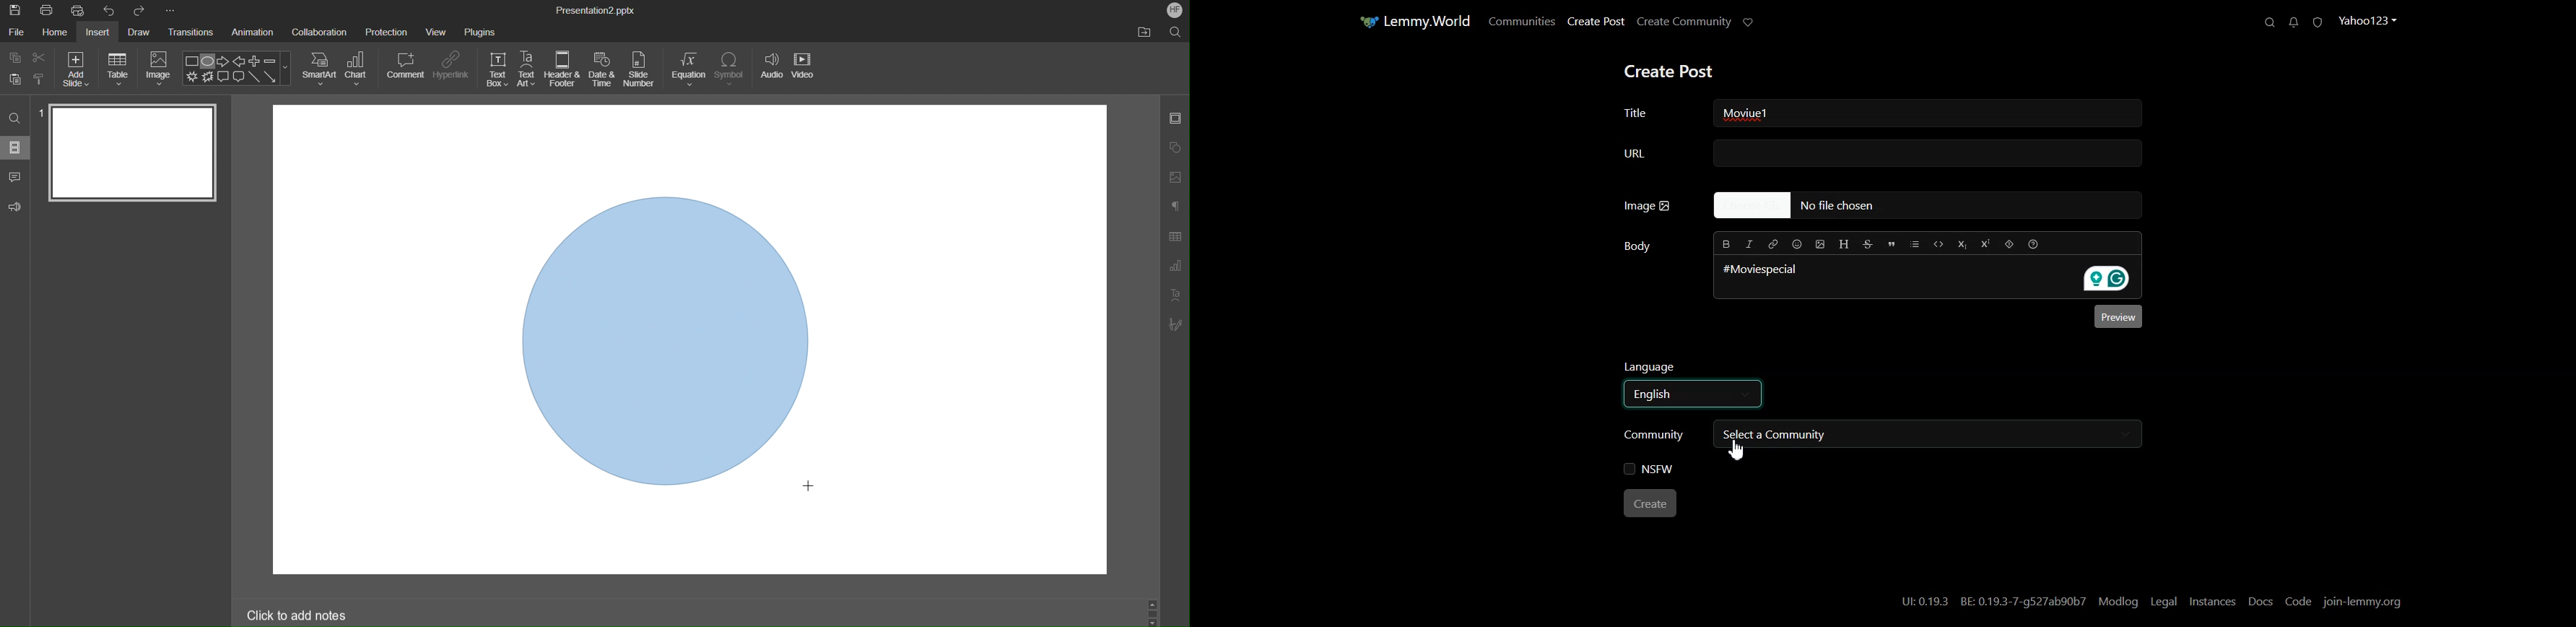 The width and height of the screenshot is (2576, 644). Describe the element at coordinates (40, 57) in the screenshot. I see `Cut` at that location.